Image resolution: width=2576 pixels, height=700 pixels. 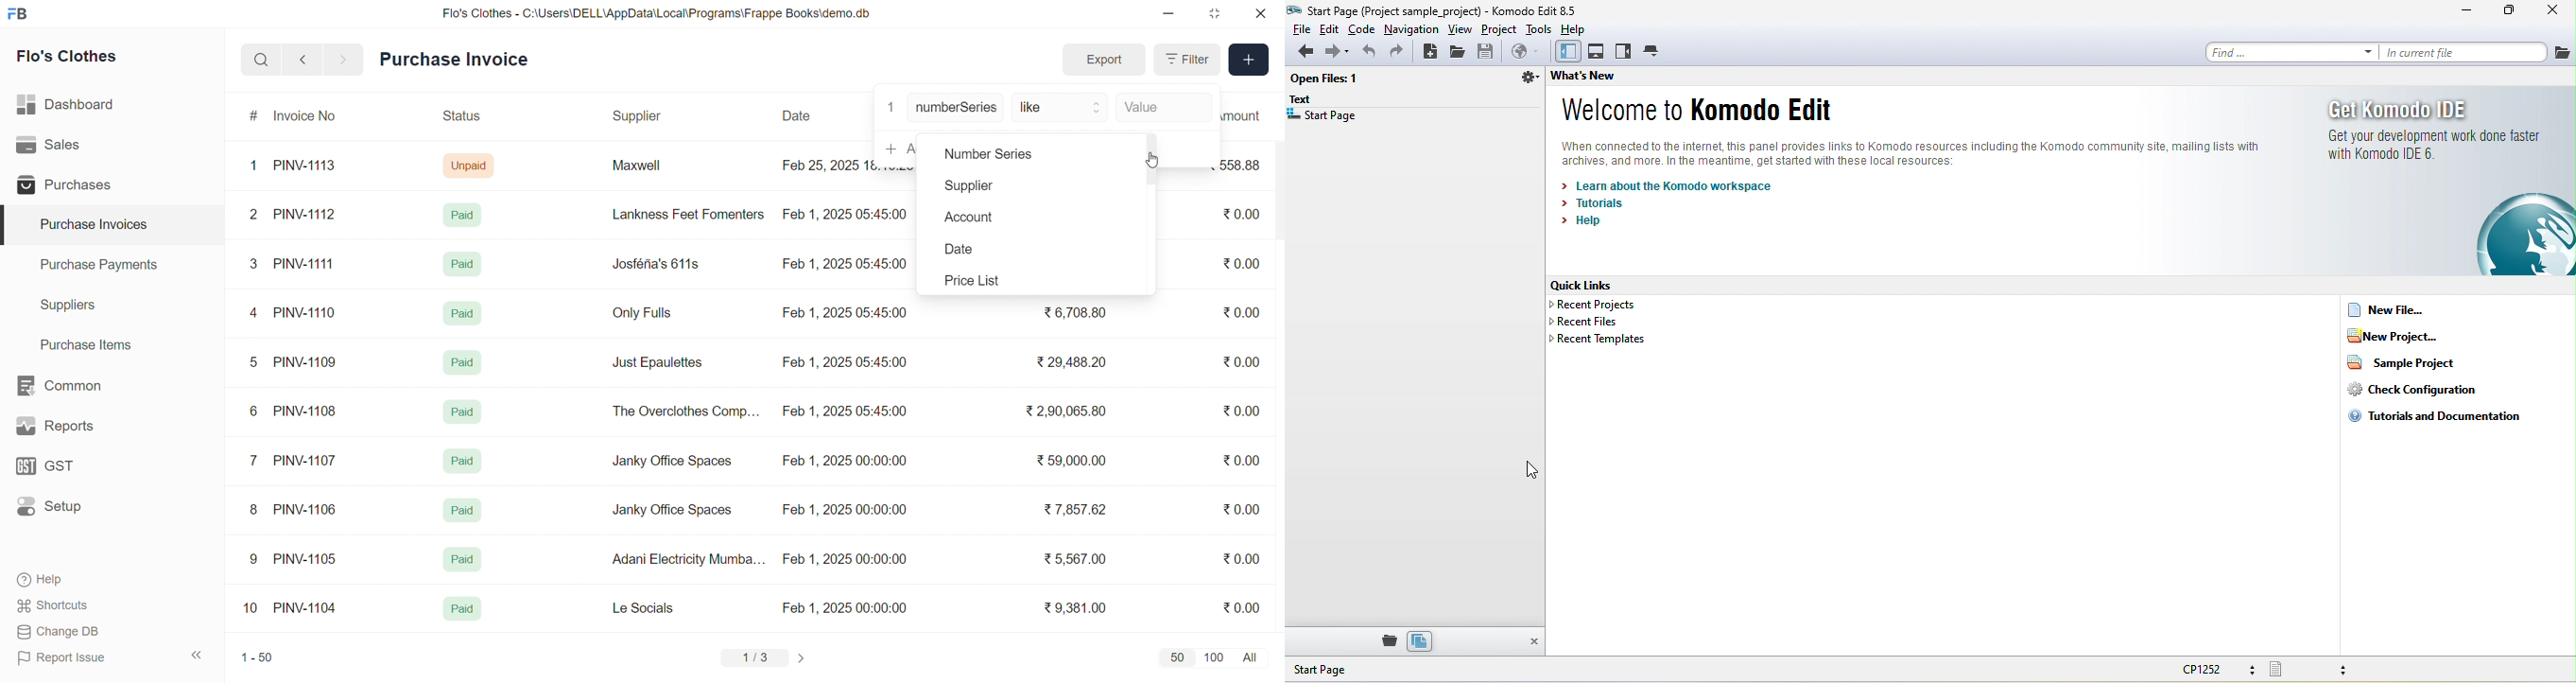 What do you see at coordinates (1067, 412) in the screenshot?
I see `₹ 2,90,065.80` at bounding box center [1067, 412].